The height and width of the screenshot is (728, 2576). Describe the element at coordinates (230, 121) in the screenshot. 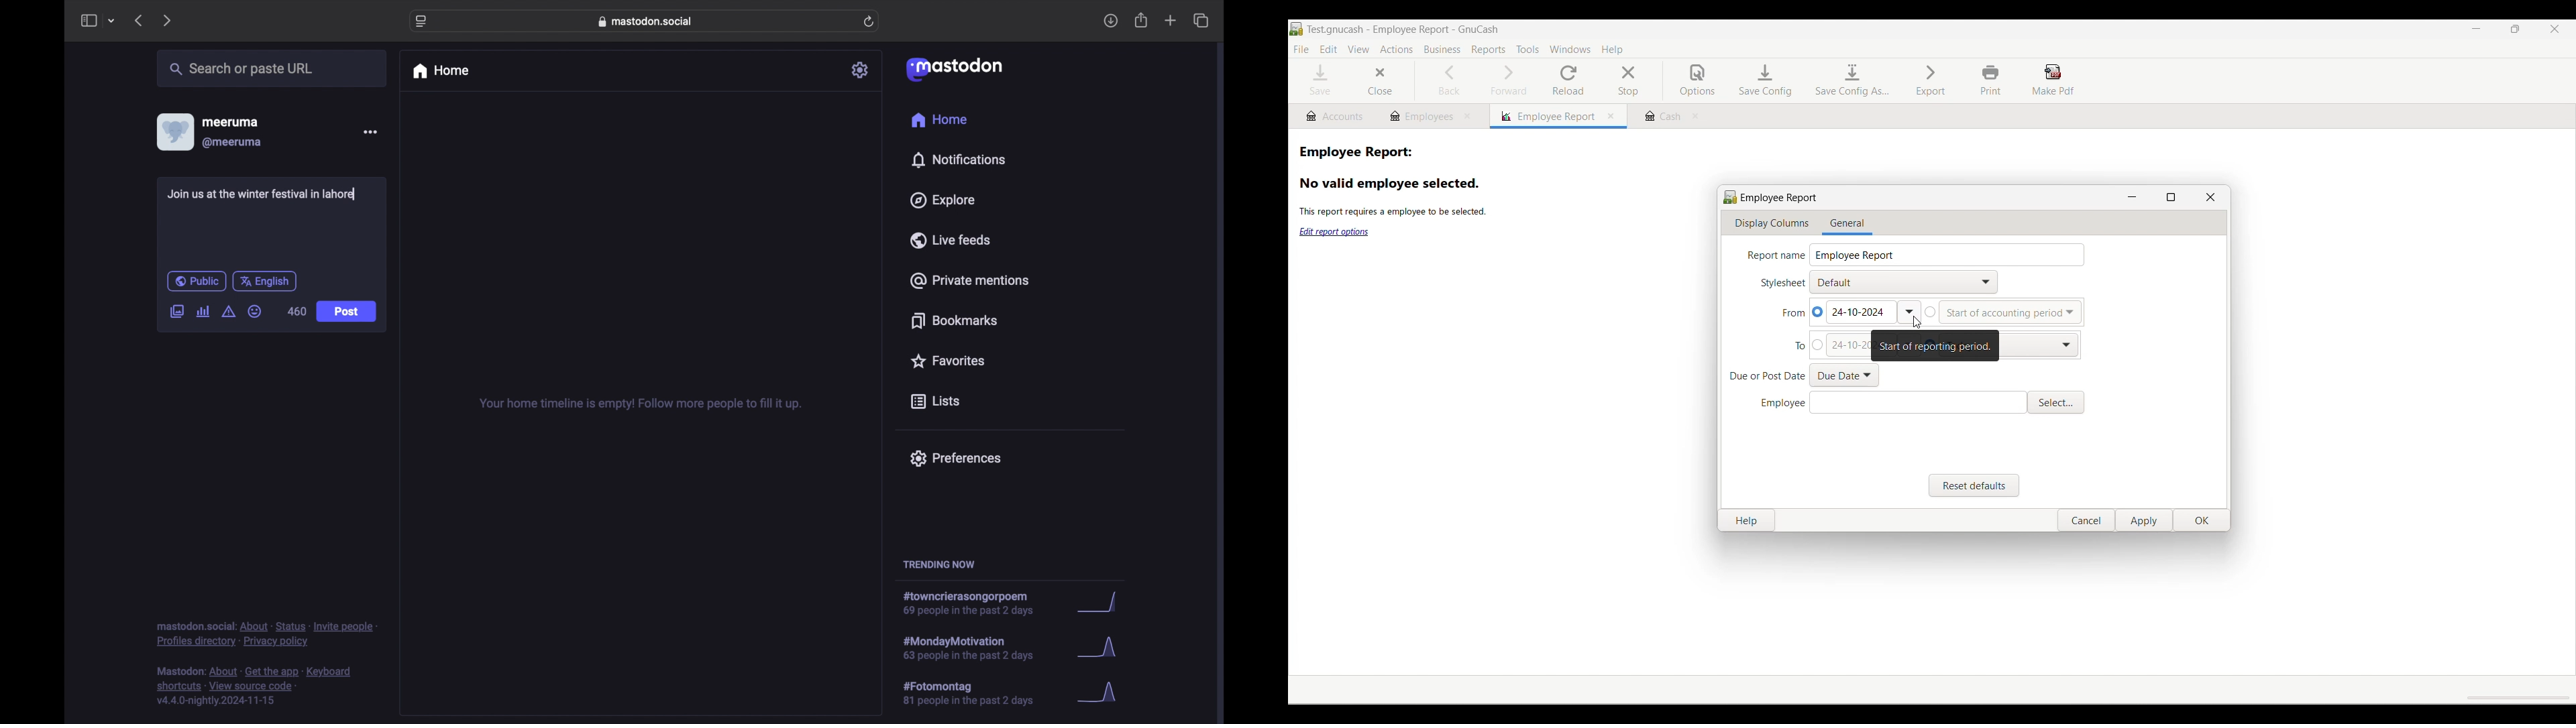

I see `meeruma` at that location.